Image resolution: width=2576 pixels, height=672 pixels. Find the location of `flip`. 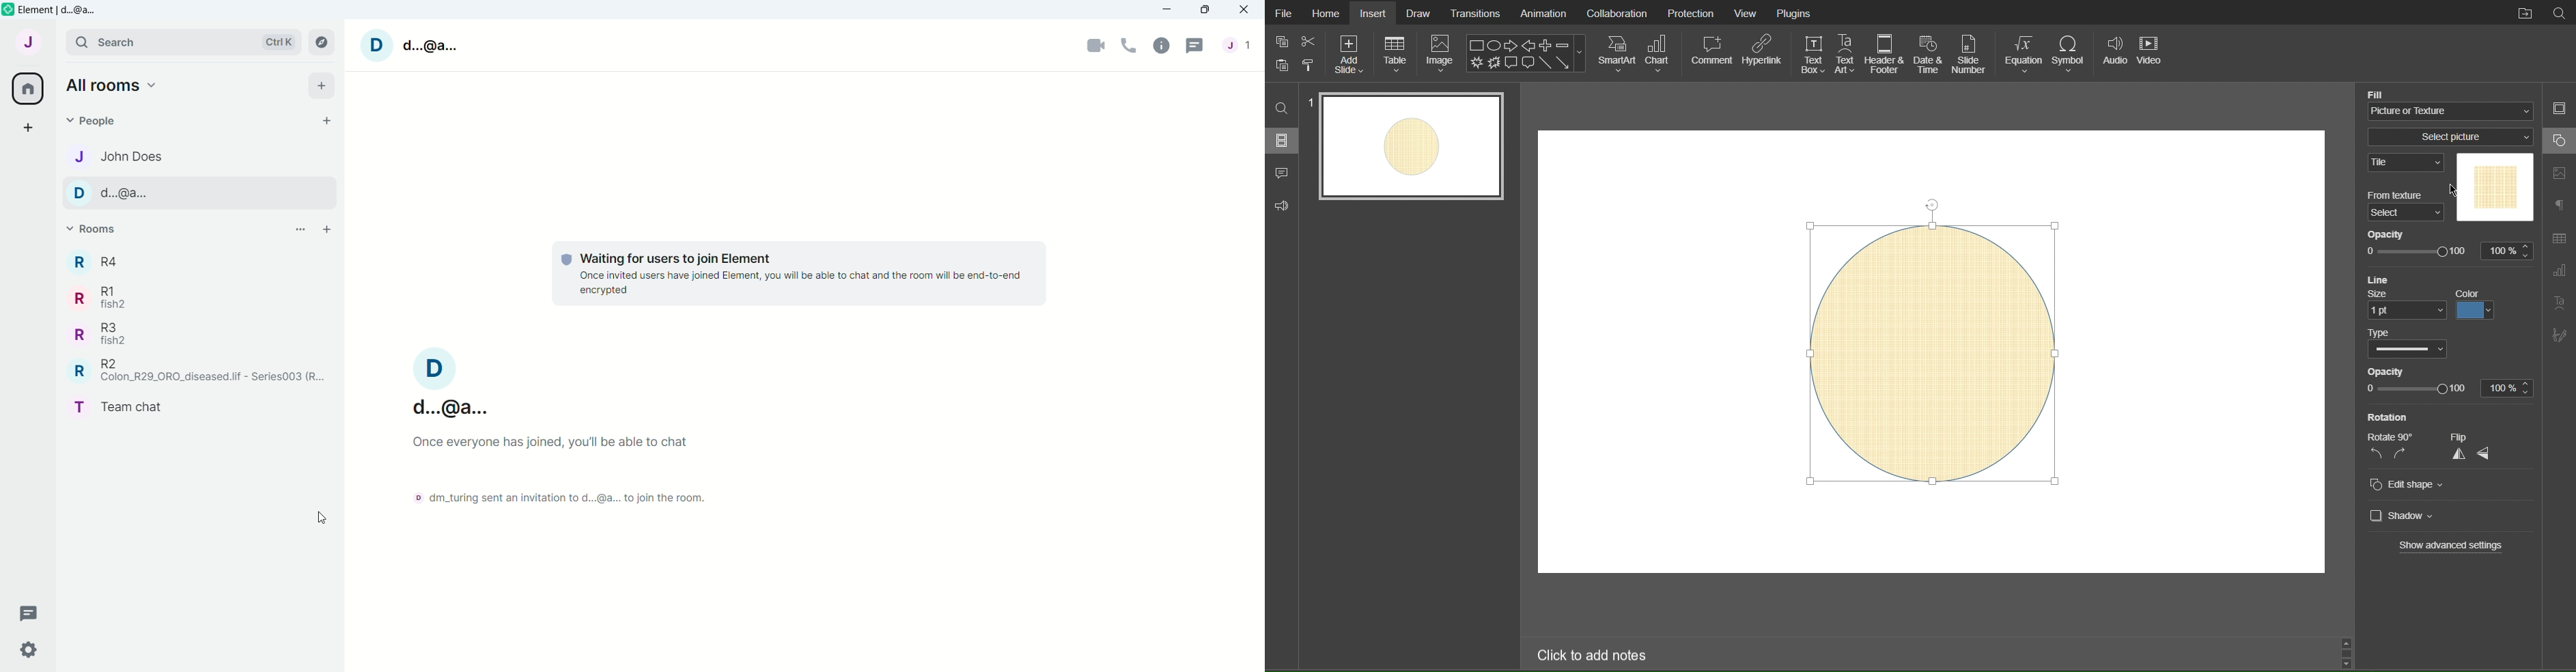

flip is located at coordinates (2475, 434).